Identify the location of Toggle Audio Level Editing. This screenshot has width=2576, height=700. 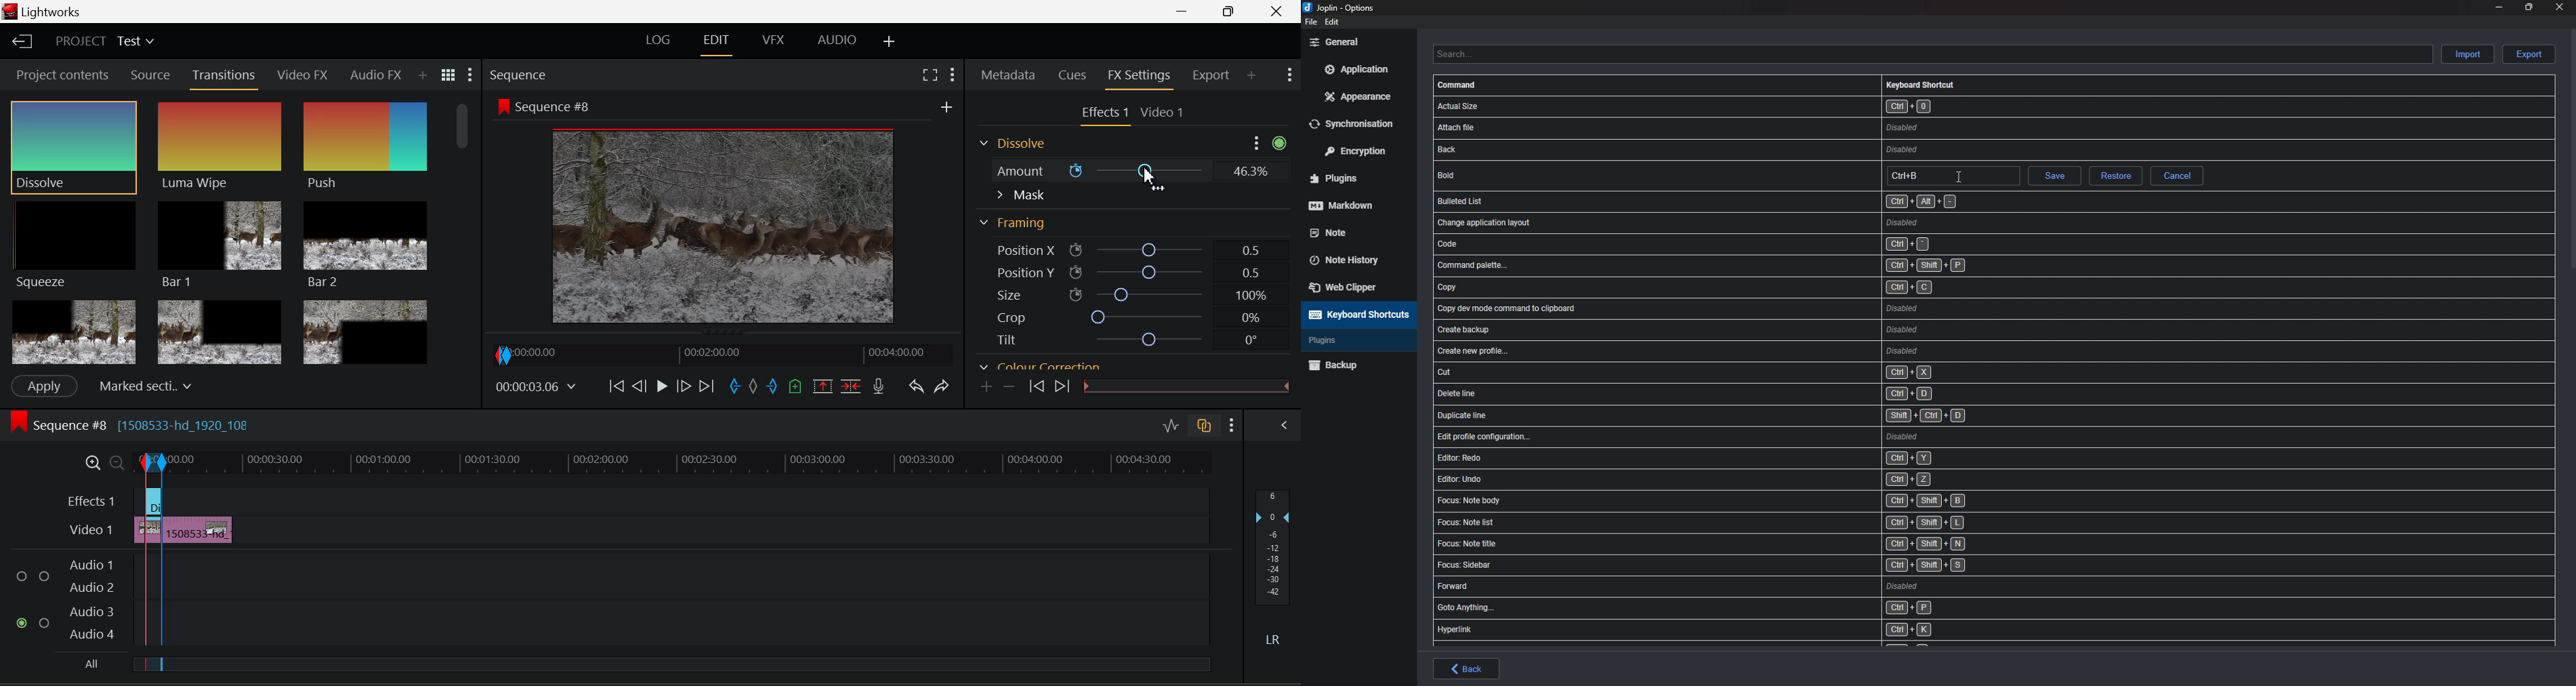
(1172, 427).